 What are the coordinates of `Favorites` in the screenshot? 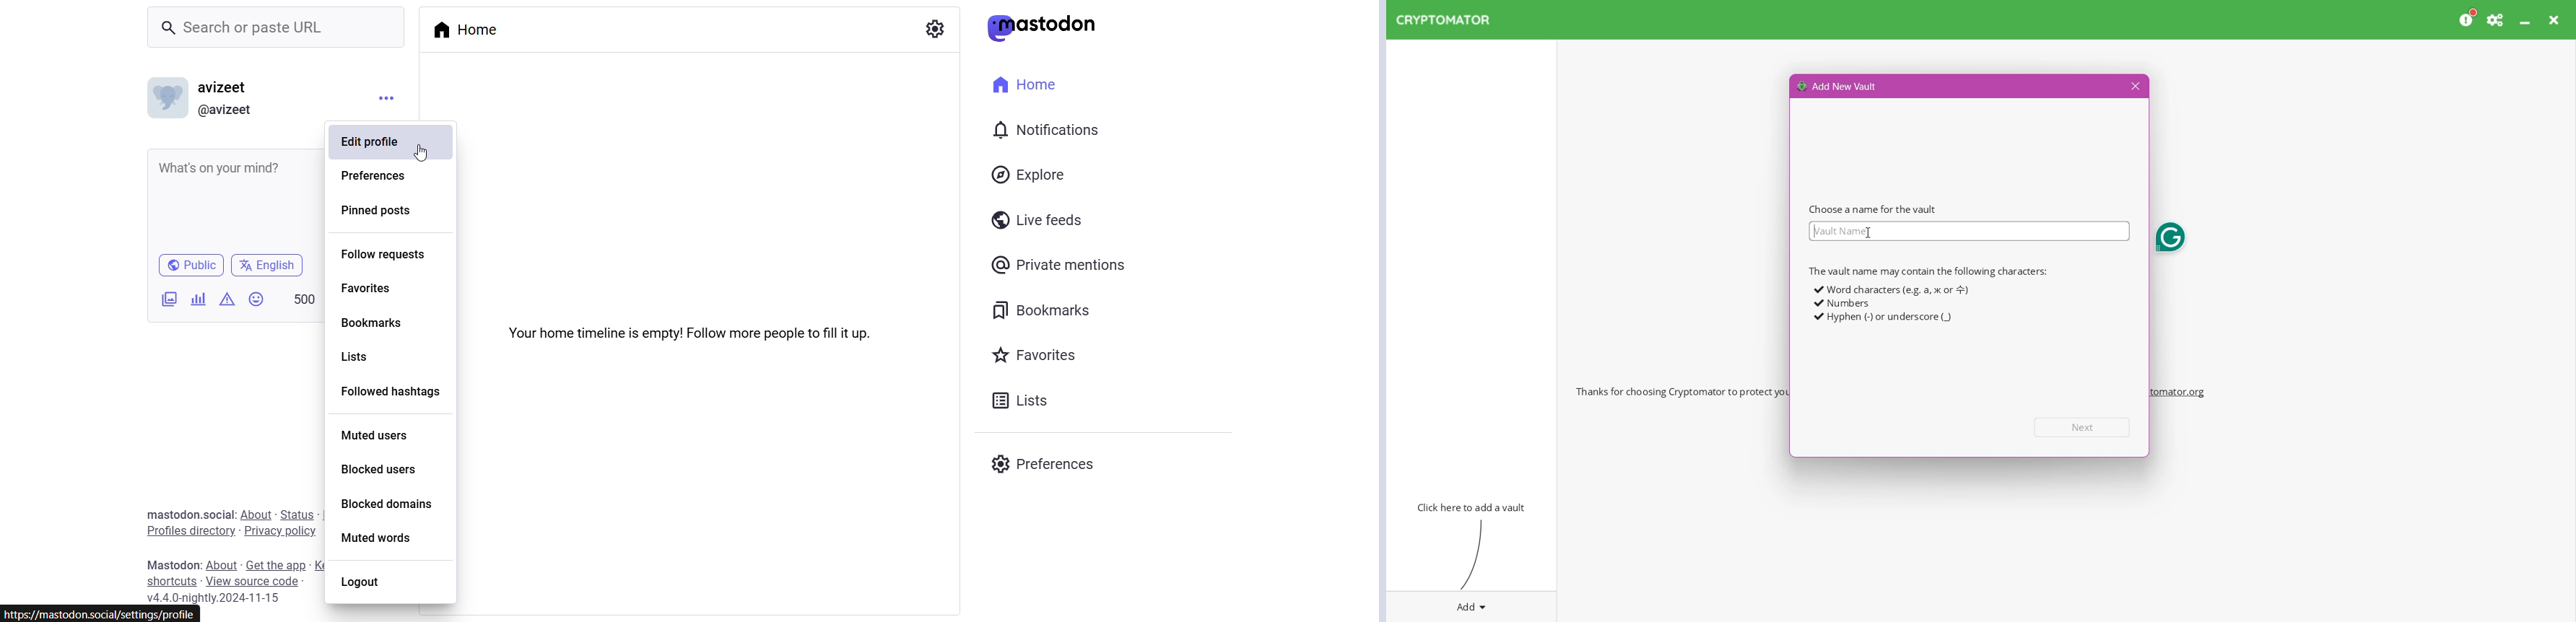 It's located at (380, 287).